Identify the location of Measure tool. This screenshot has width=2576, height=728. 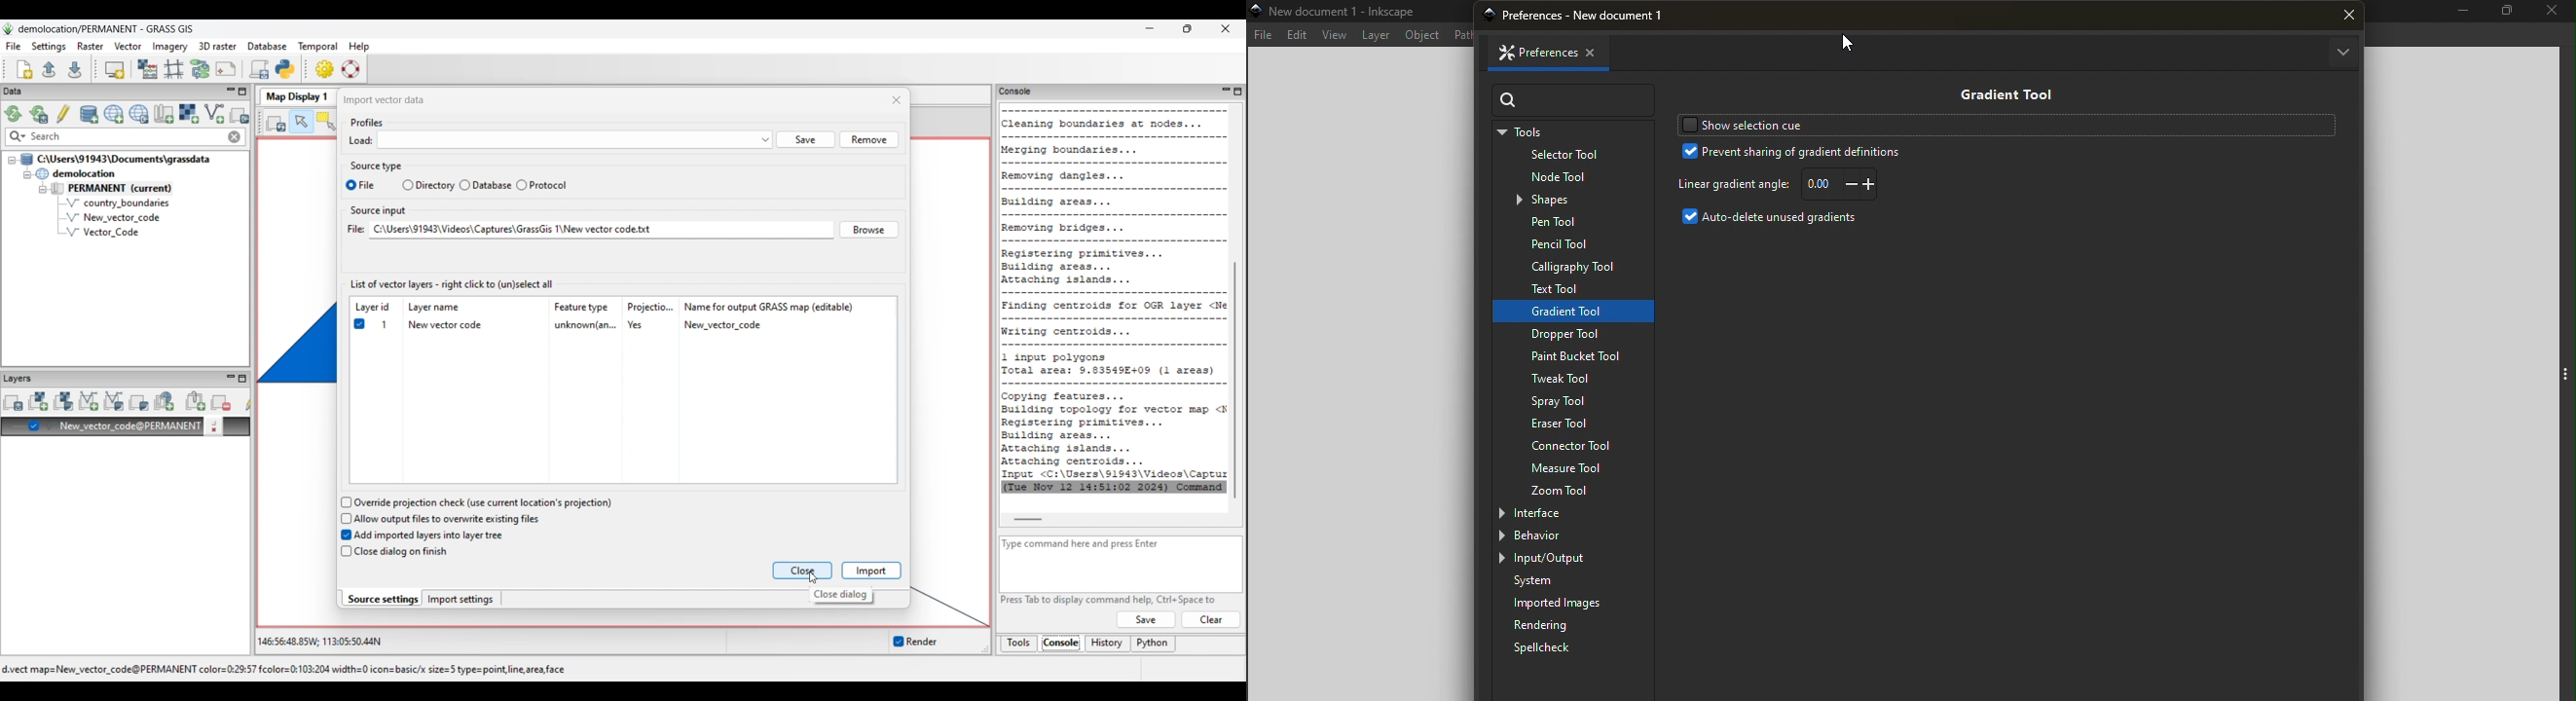
(1573, 468).